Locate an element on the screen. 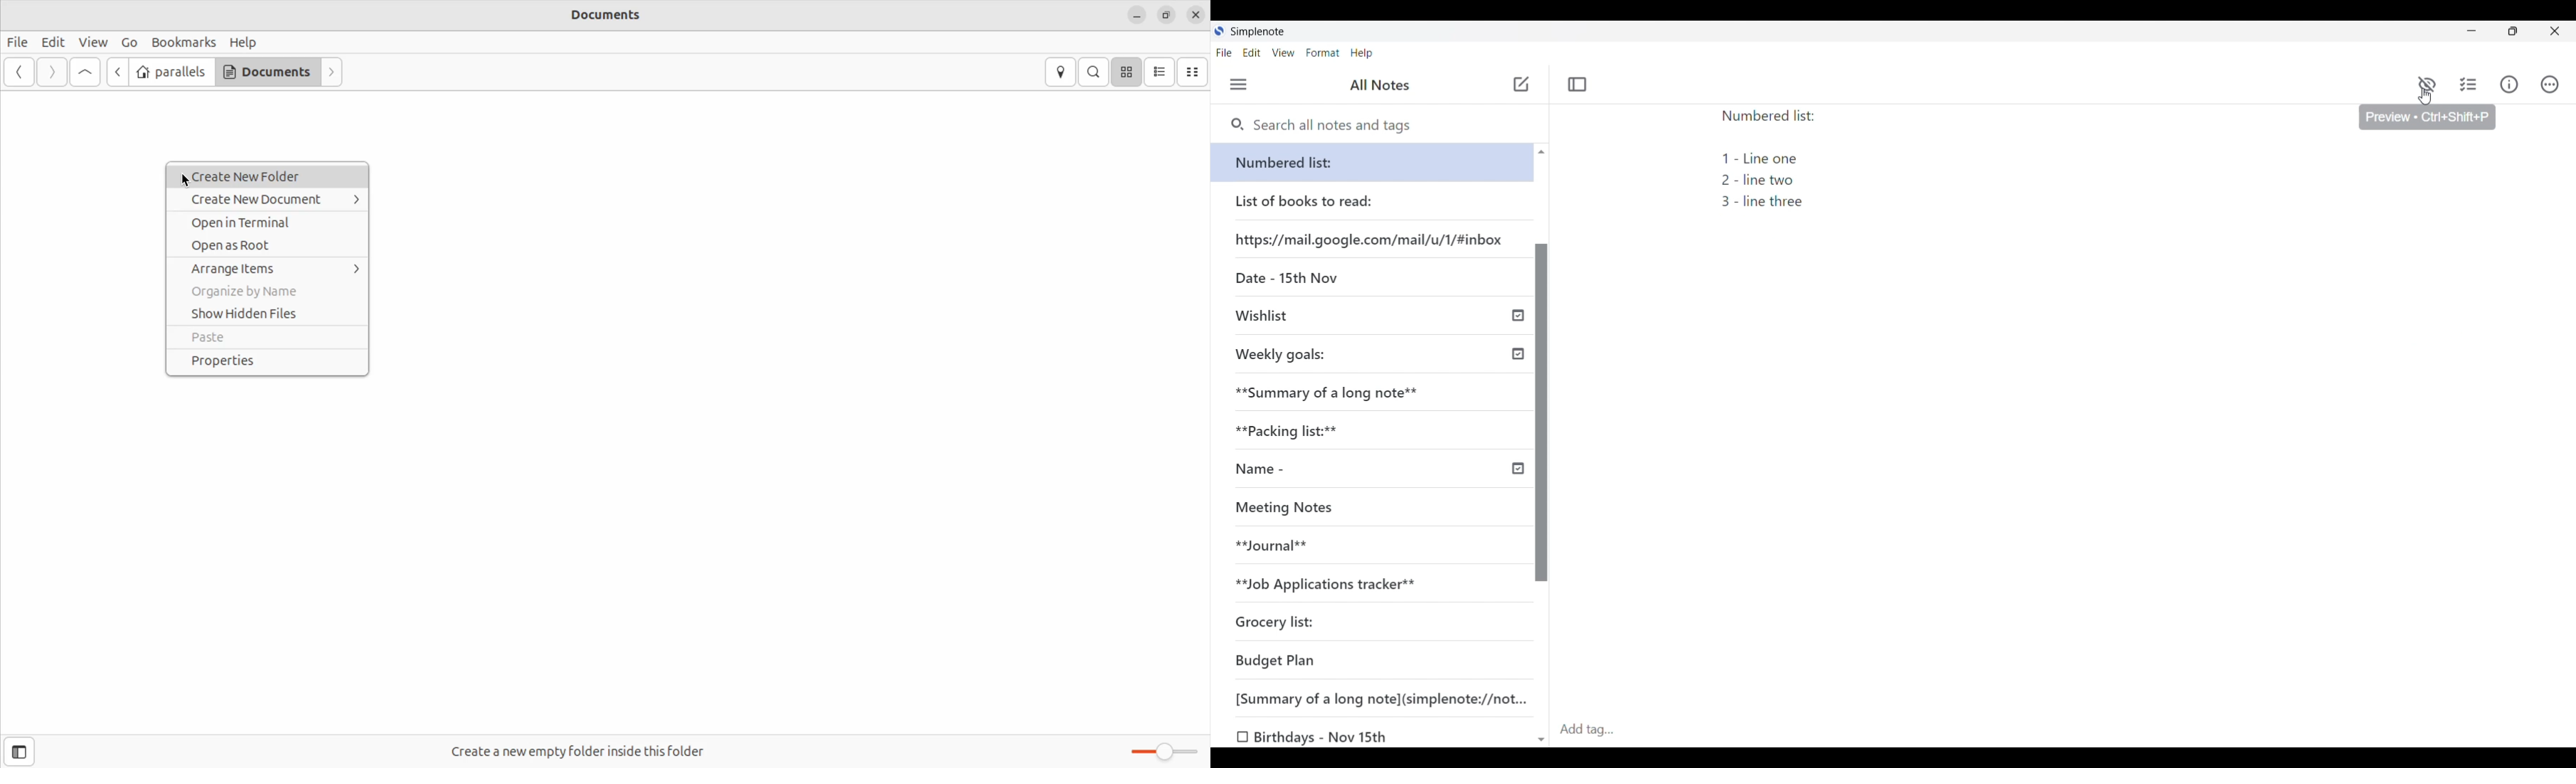  Budget Plan is located at coordinates (1282, 661).